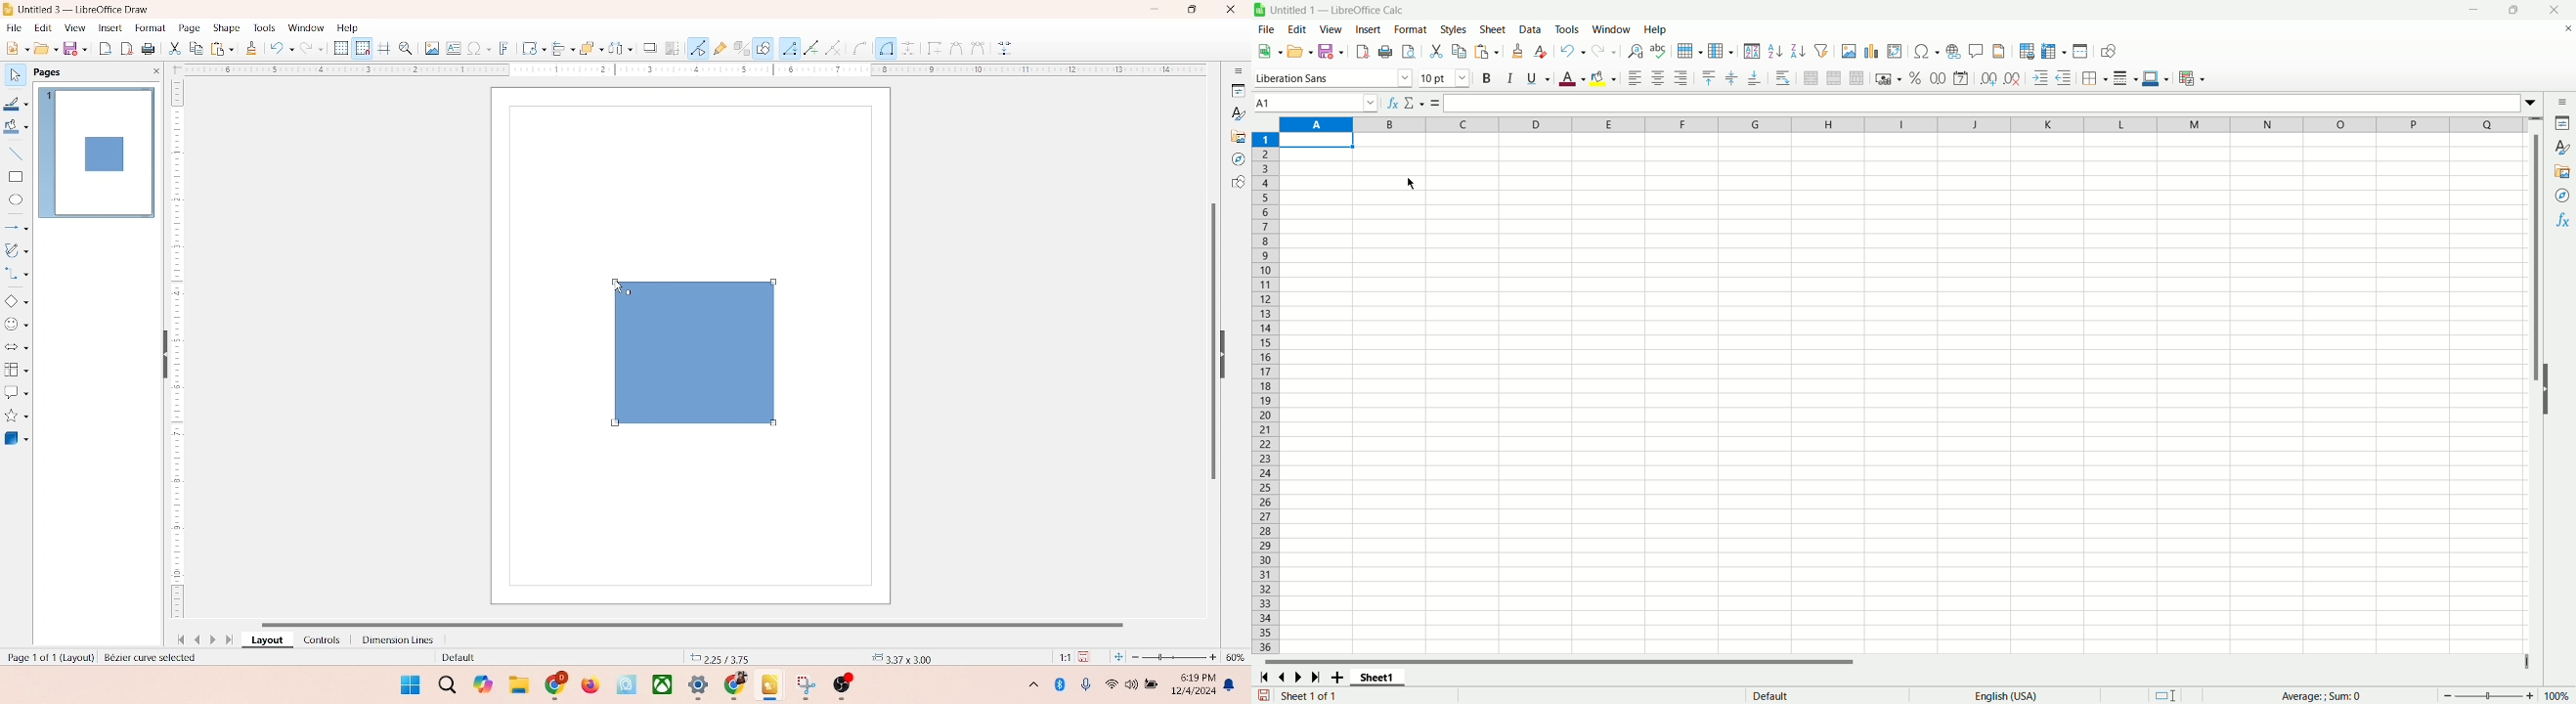 The image size is (2576, 728). Describe the element at coordinates (282, 50) in the screenshot. I see `undo` at that location.